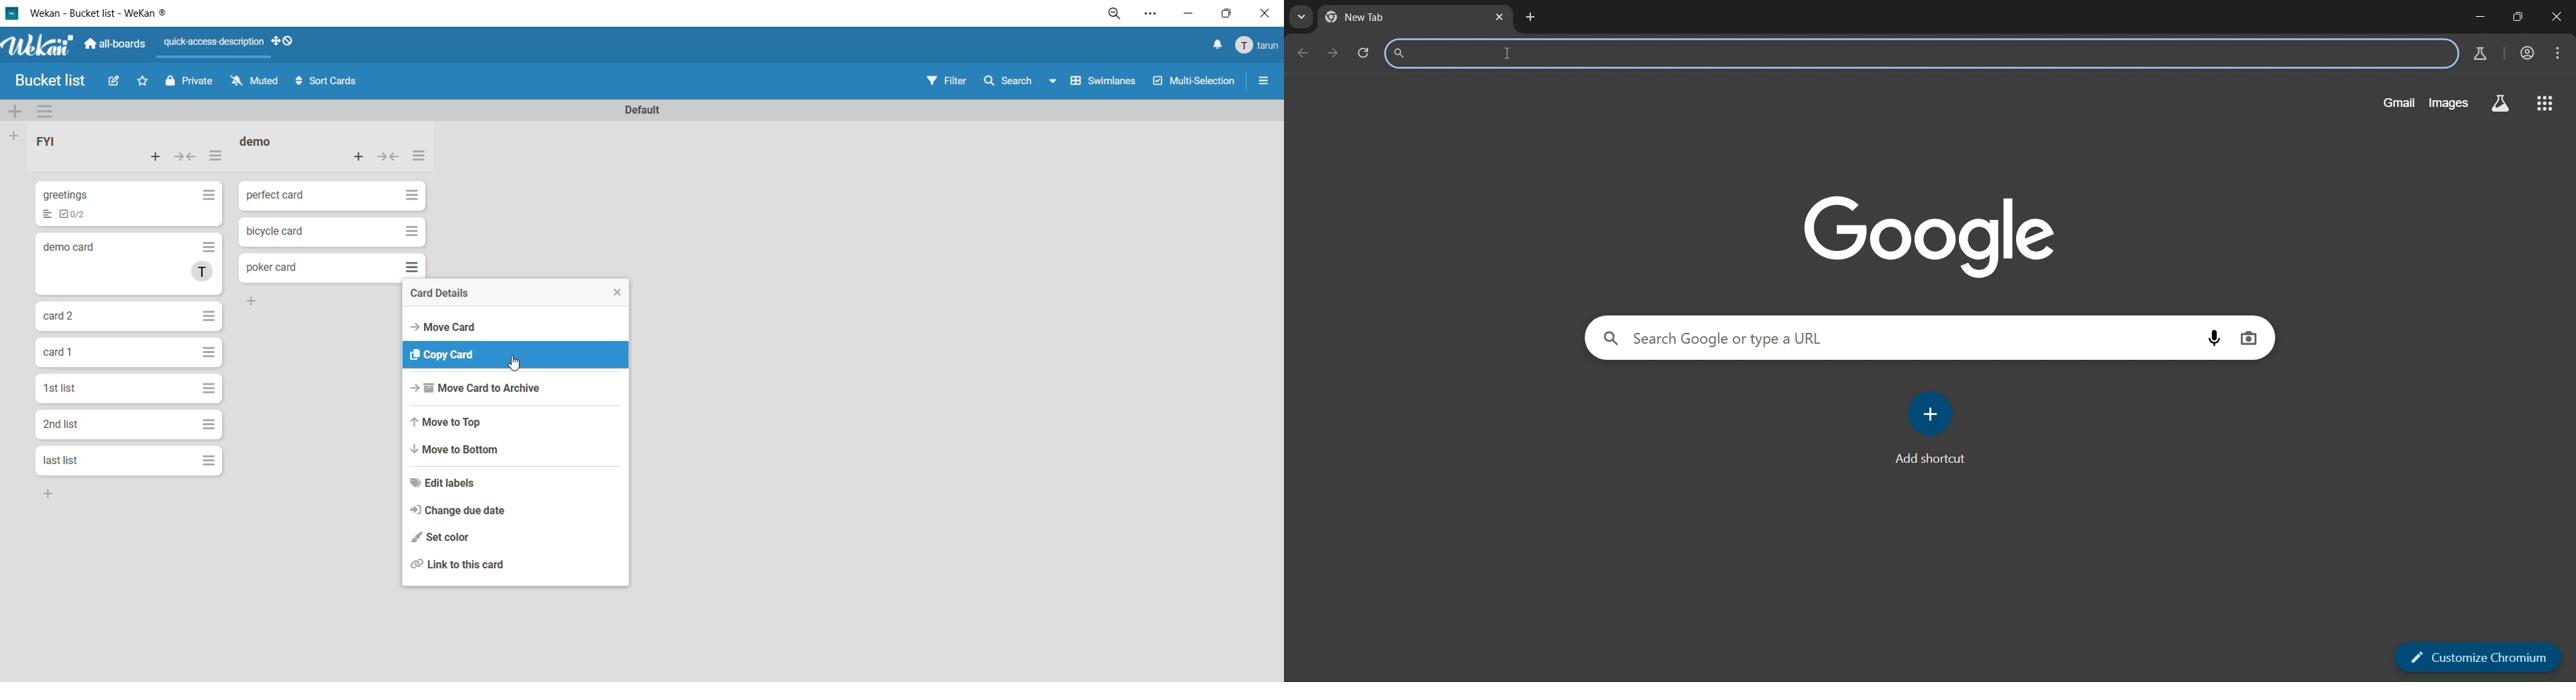  Describe the element at coordinates (211, 314) in the screenshot. I see `Hamburger` at that location.